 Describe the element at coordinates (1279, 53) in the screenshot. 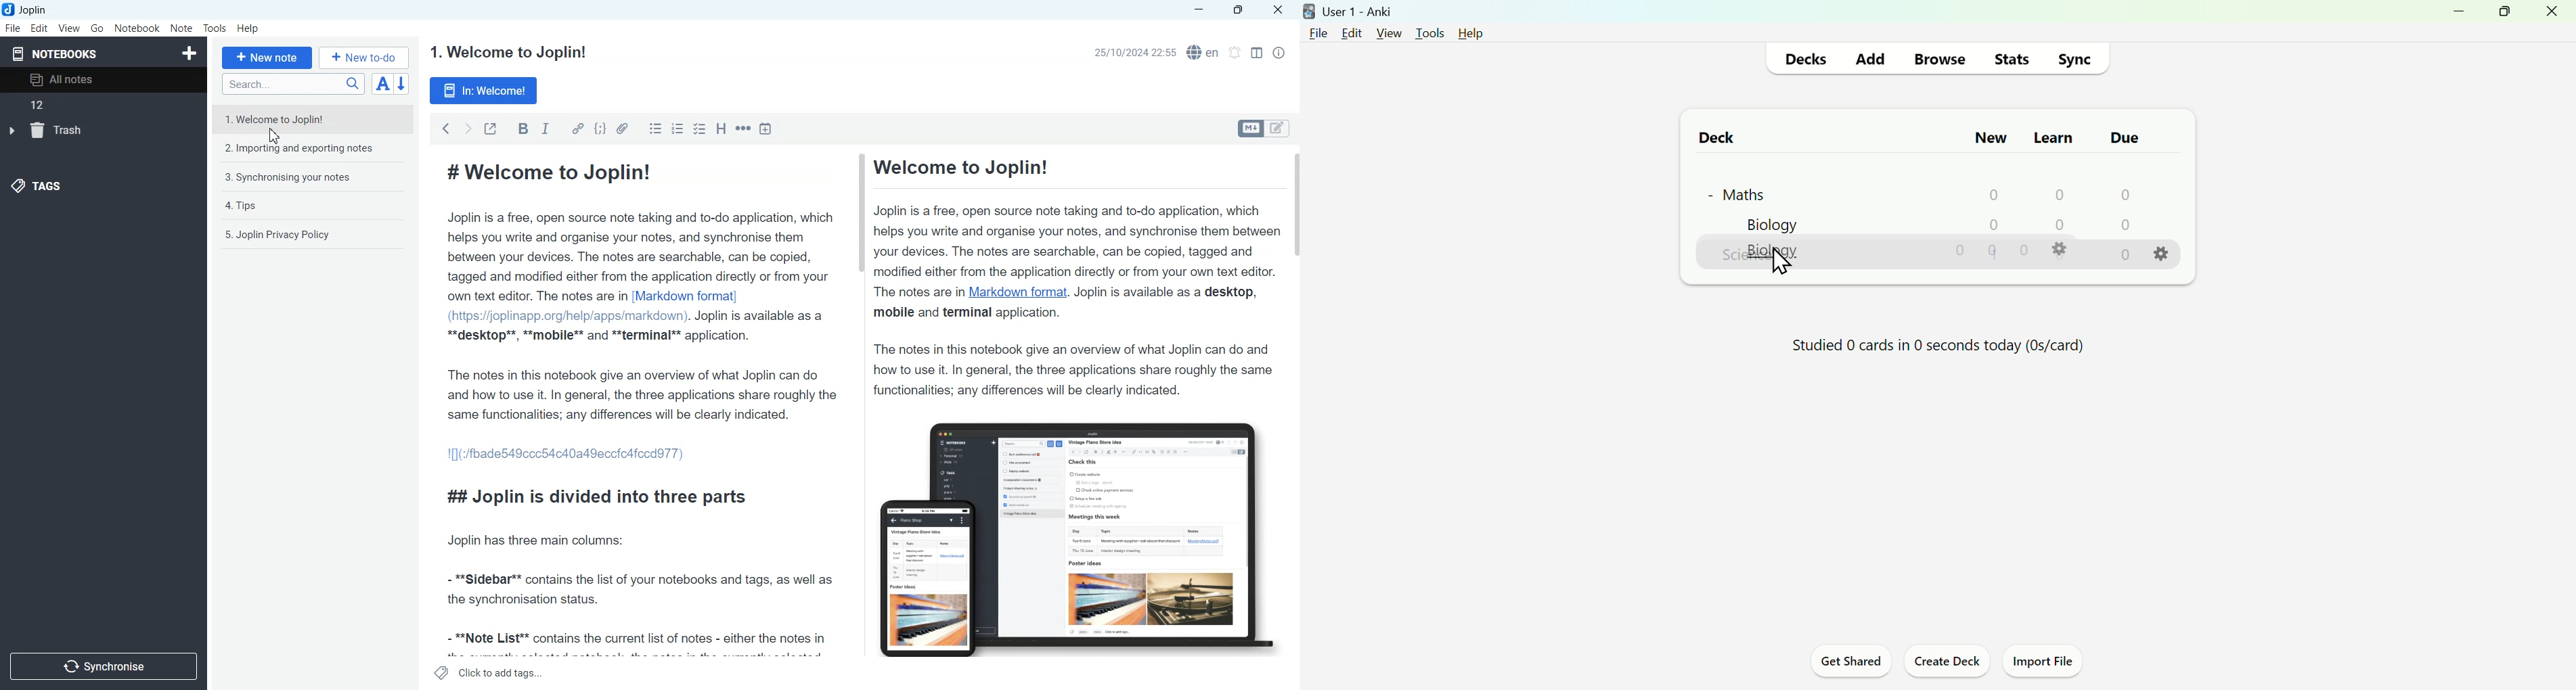

I see `Note Properties` at that location.